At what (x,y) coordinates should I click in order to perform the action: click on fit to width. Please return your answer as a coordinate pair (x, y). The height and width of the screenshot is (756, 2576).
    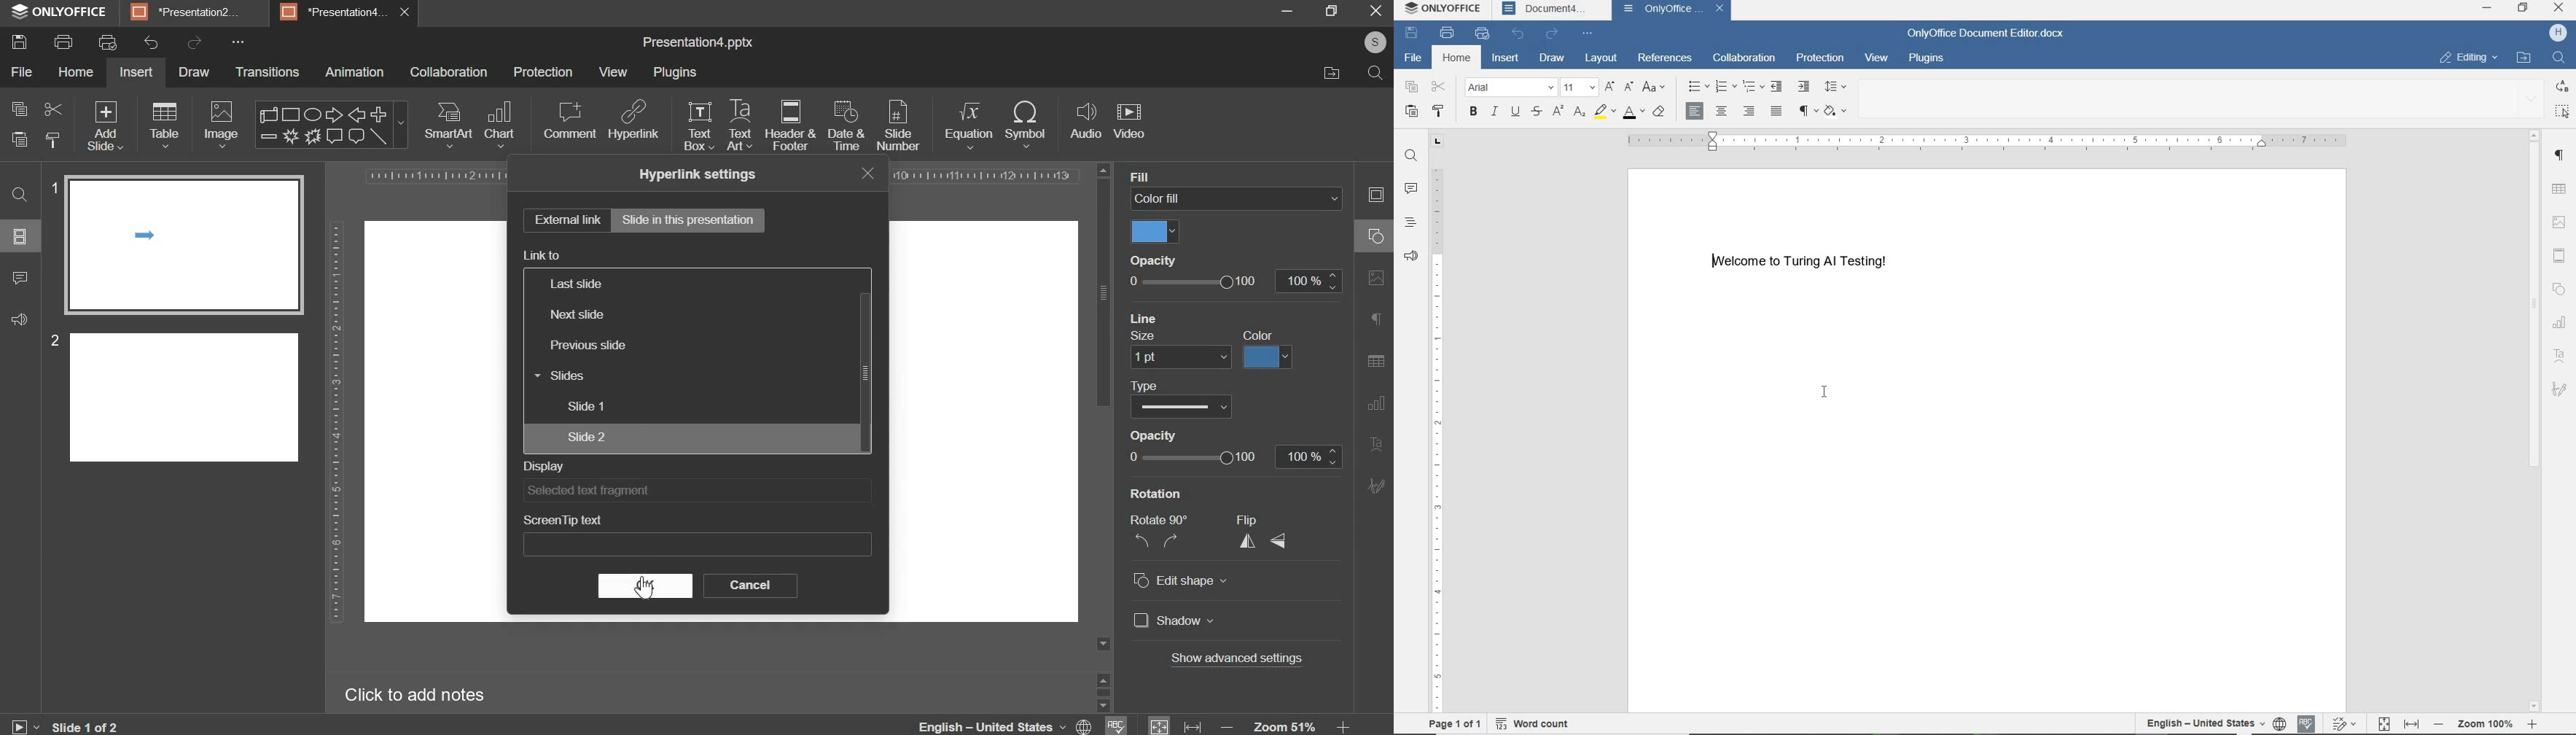
    Looking at the image, I should click on (2412, 724).